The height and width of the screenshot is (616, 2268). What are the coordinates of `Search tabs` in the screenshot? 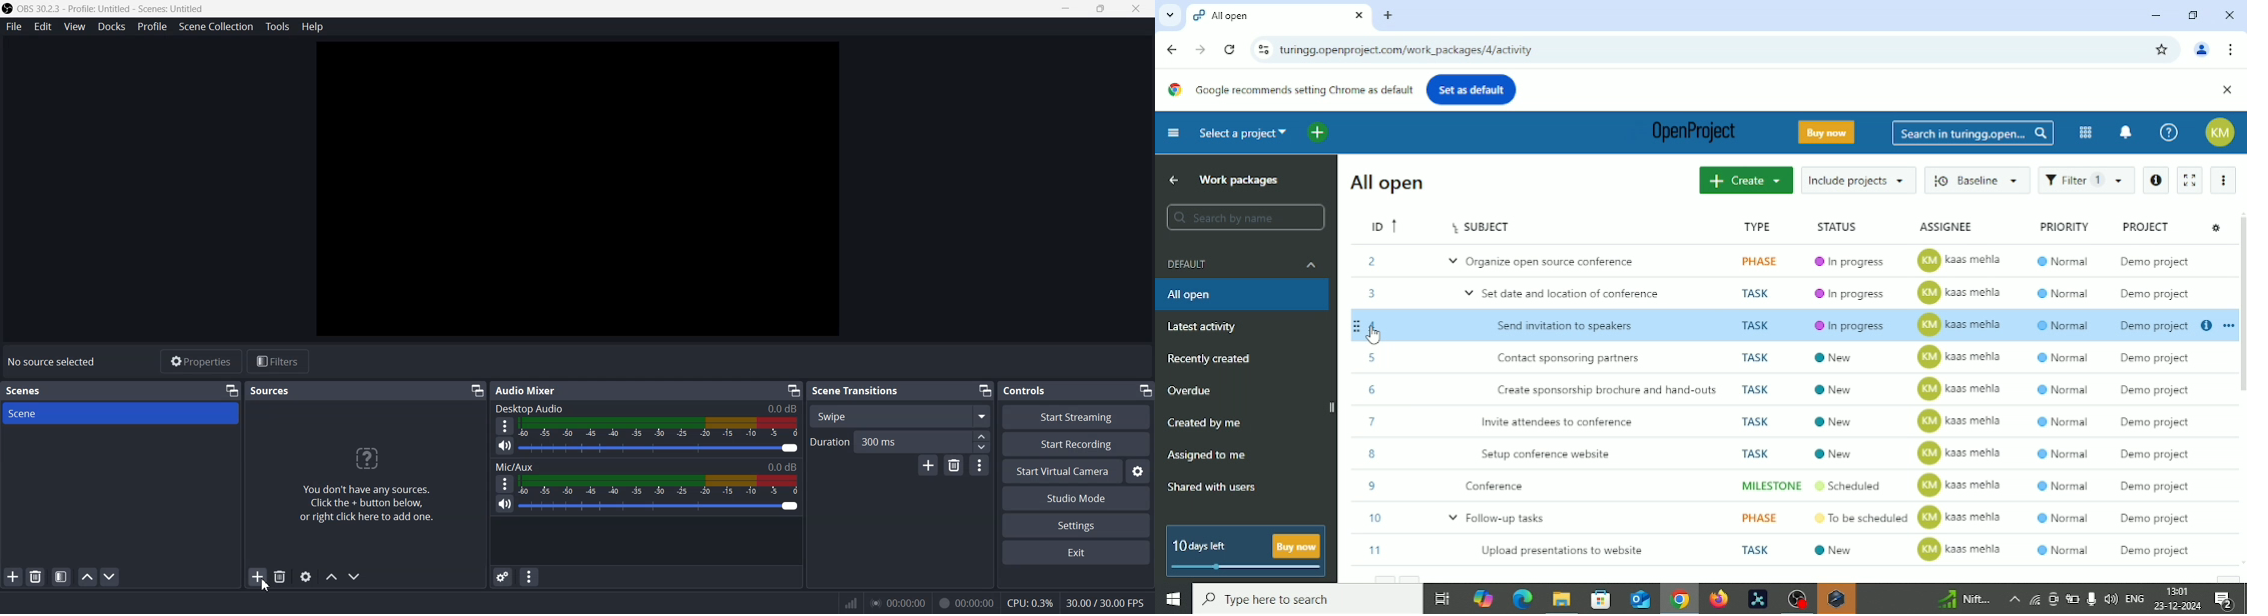 It's located at (1167, 15).